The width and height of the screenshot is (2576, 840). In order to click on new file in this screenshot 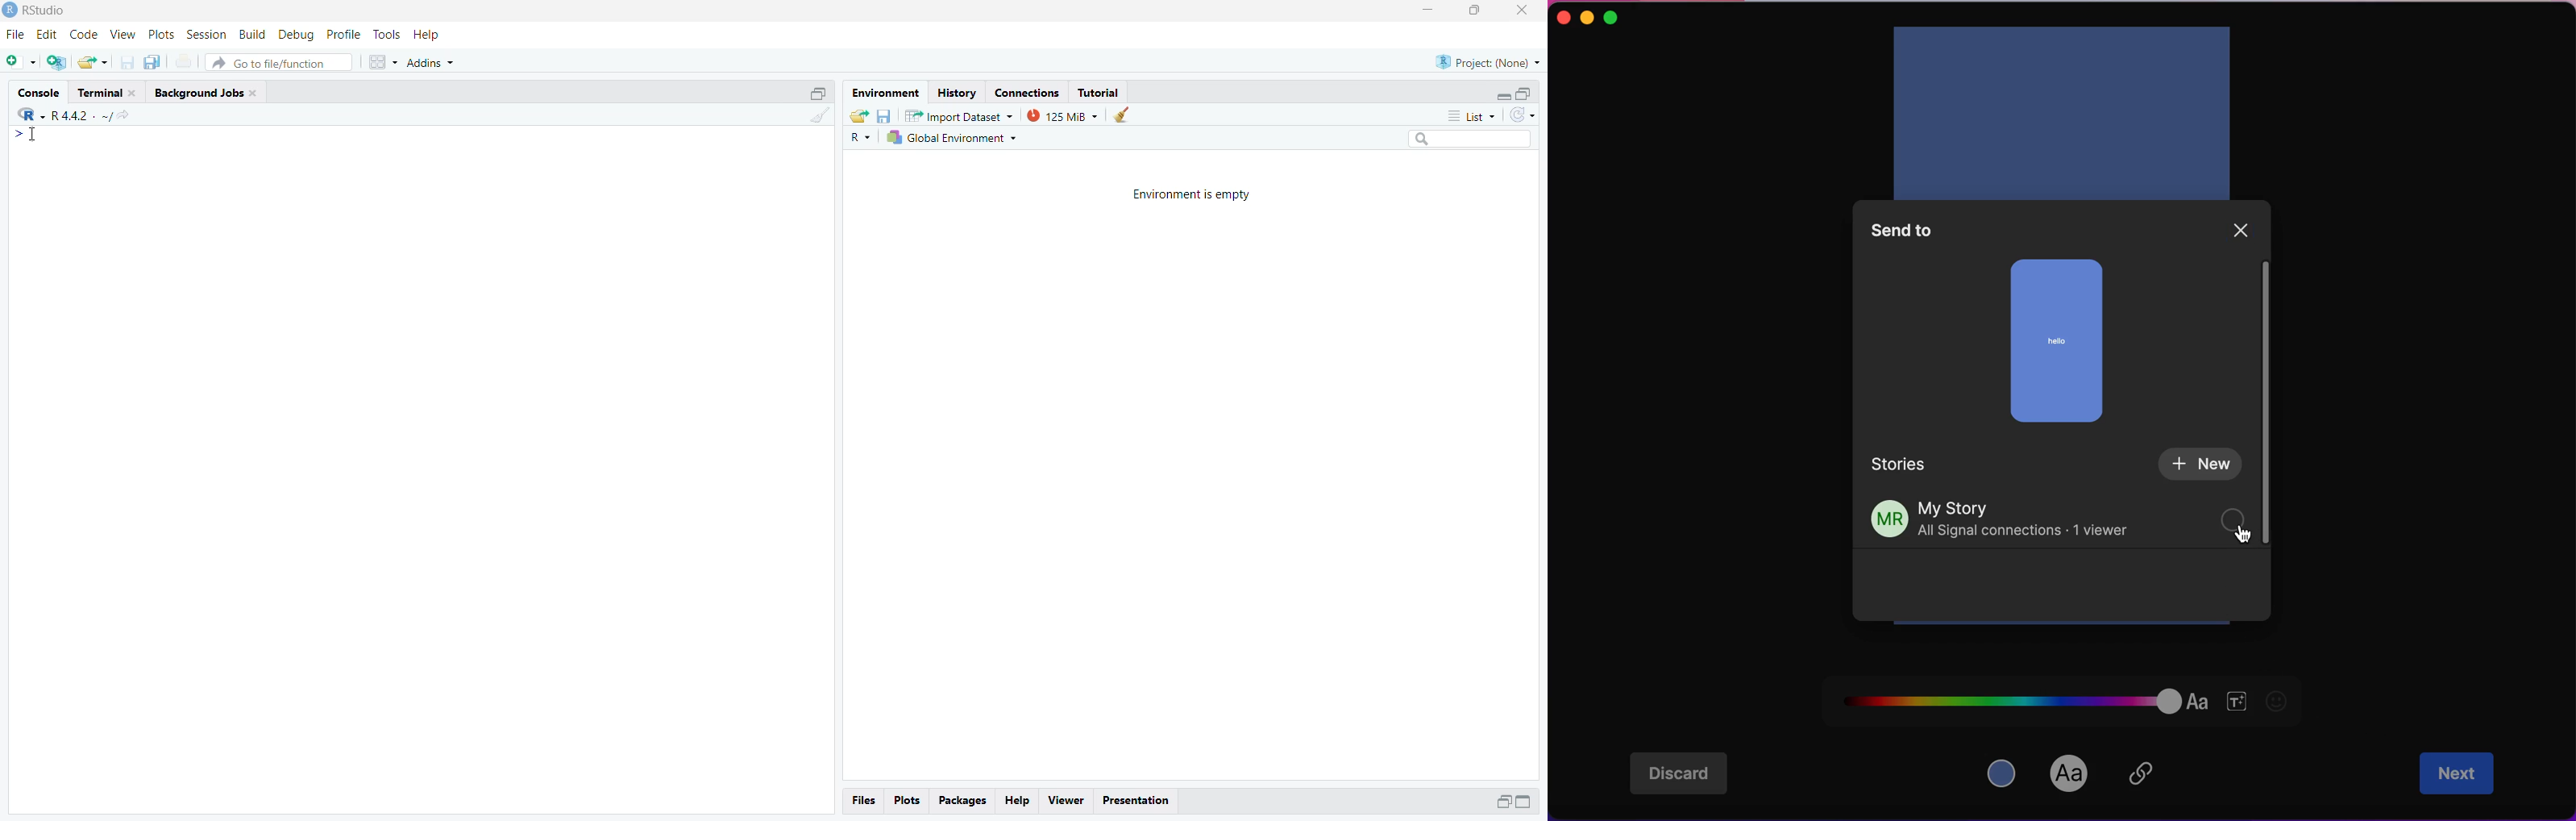, I will do `click(22, 62)`.